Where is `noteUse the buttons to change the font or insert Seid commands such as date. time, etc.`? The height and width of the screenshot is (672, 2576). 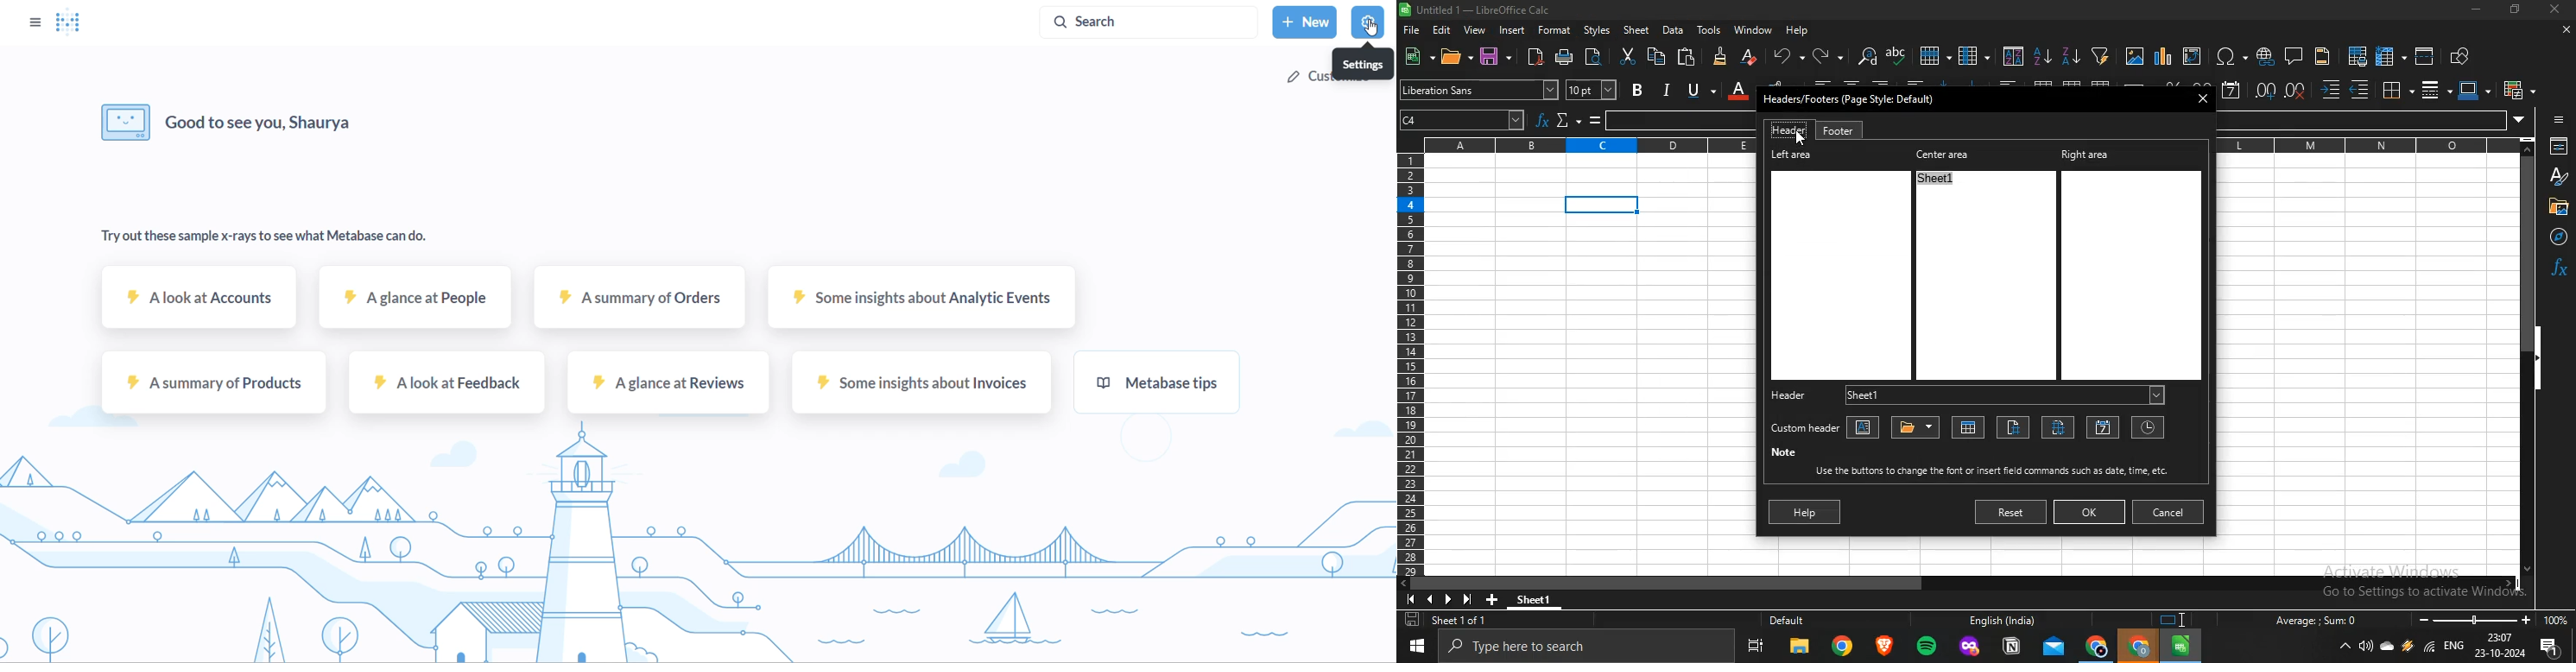
noteUse the buttons to change the font or insert Seid commands such as date. time, etc. is located at coordinates (1978, 462).